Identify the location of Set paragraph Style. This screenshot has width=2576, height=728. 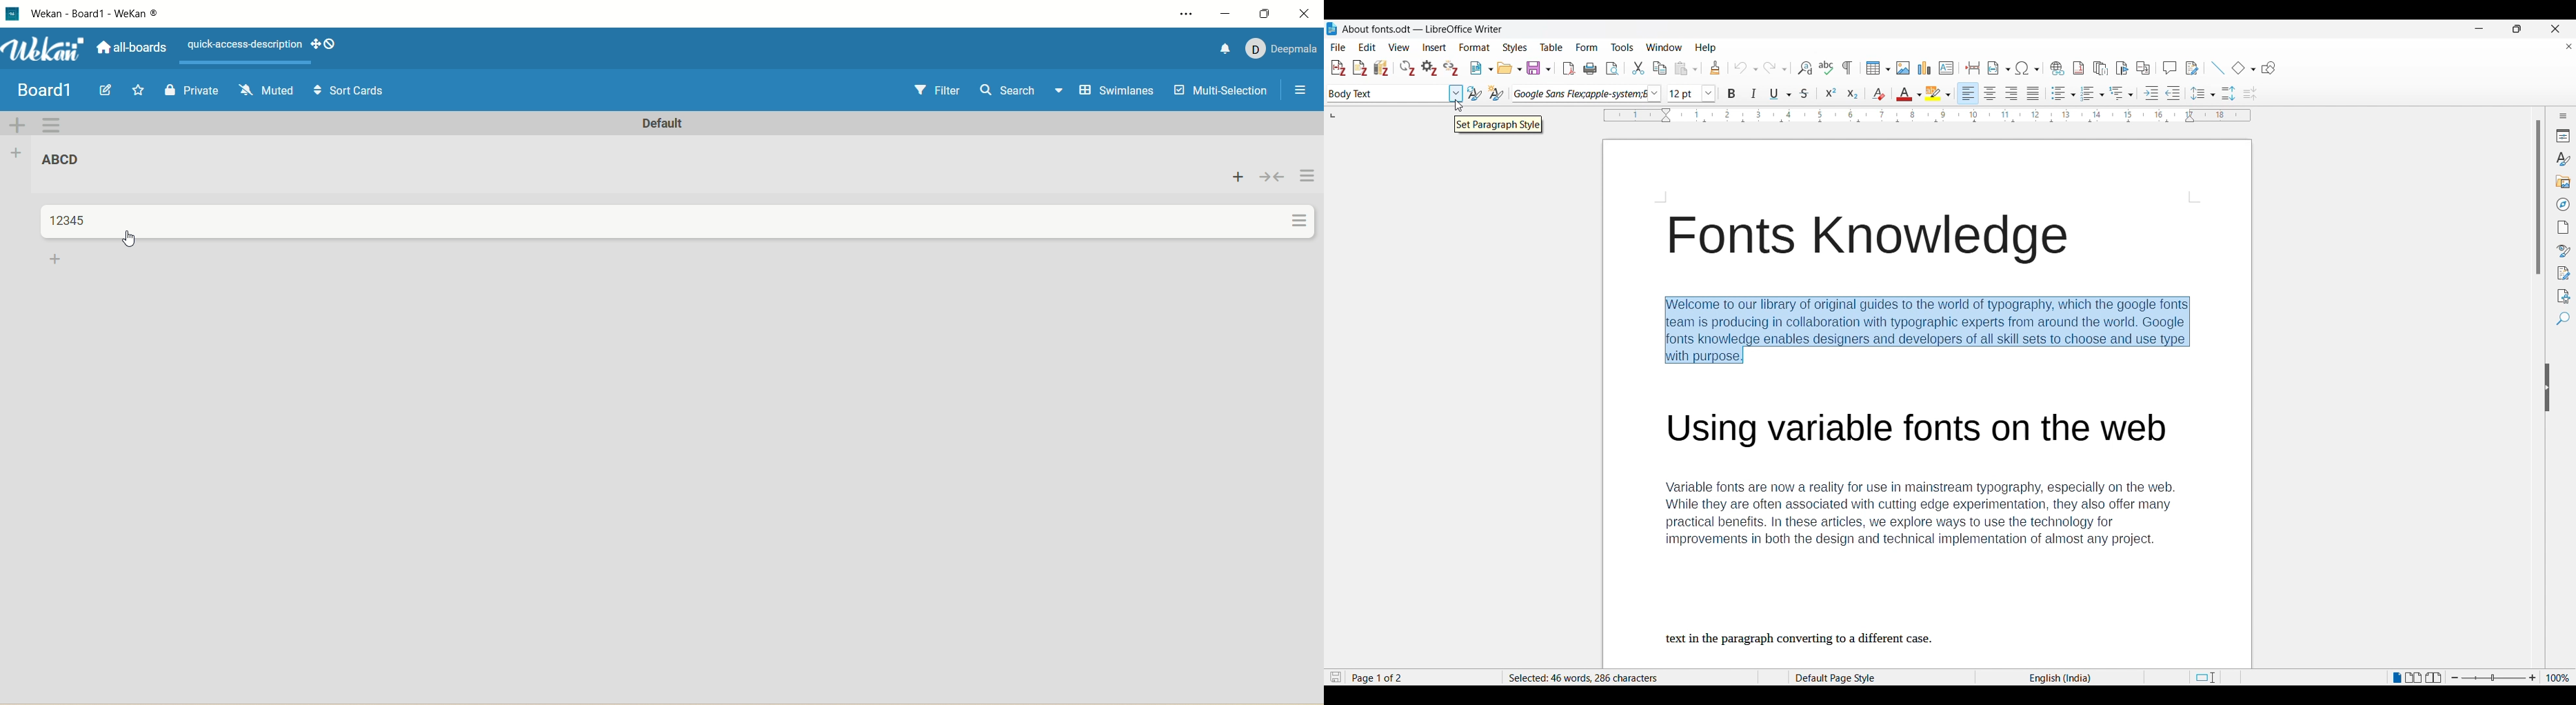
(1498, 125).